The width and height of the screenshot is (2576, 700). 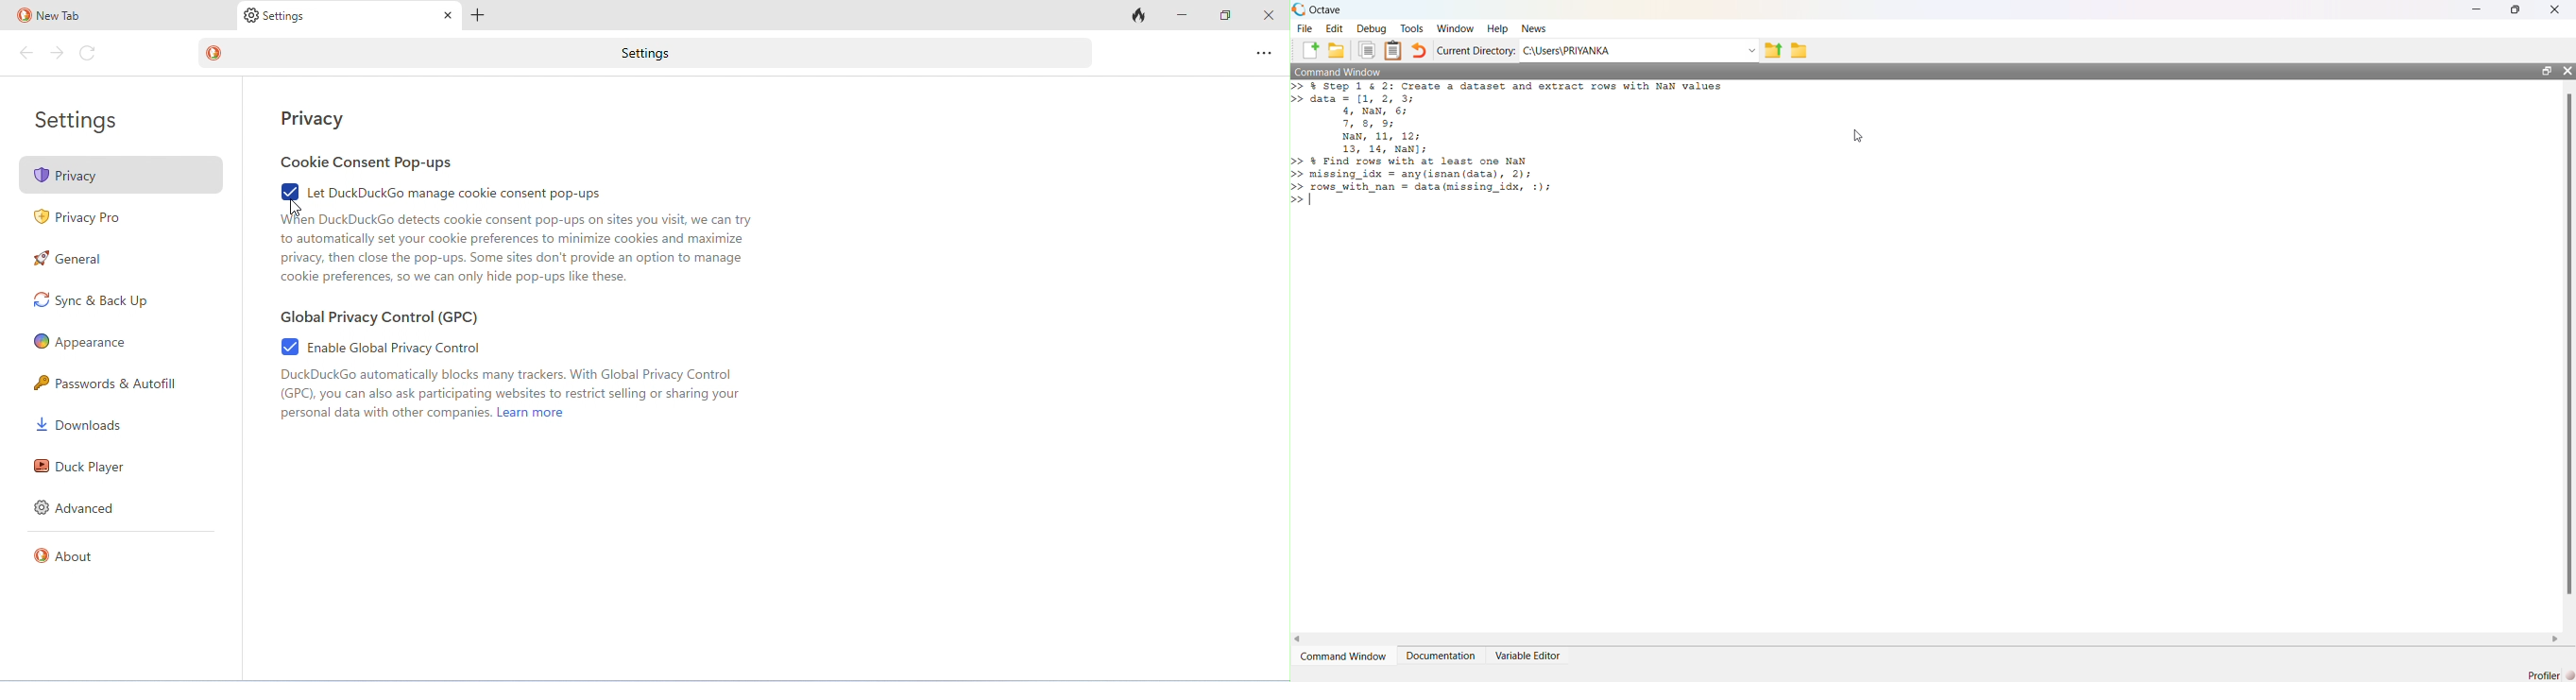 I want to click on minimize, so click(x=2478, y=9).